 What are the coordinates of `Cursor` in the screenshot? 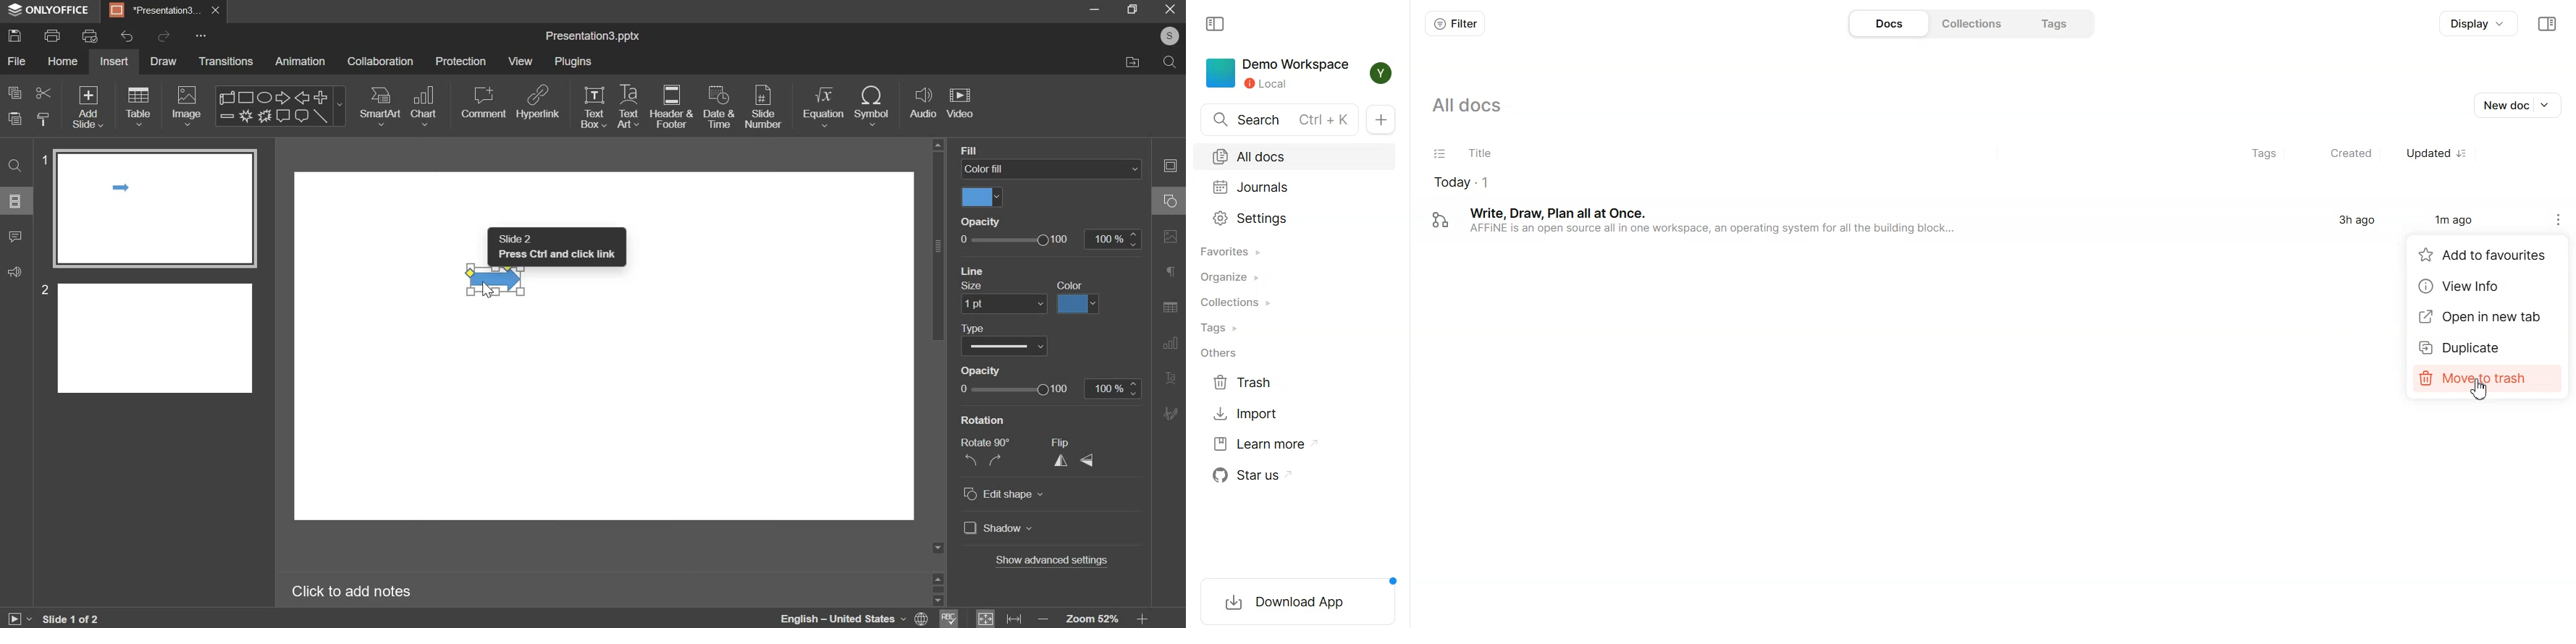 It's located at (489, 289).